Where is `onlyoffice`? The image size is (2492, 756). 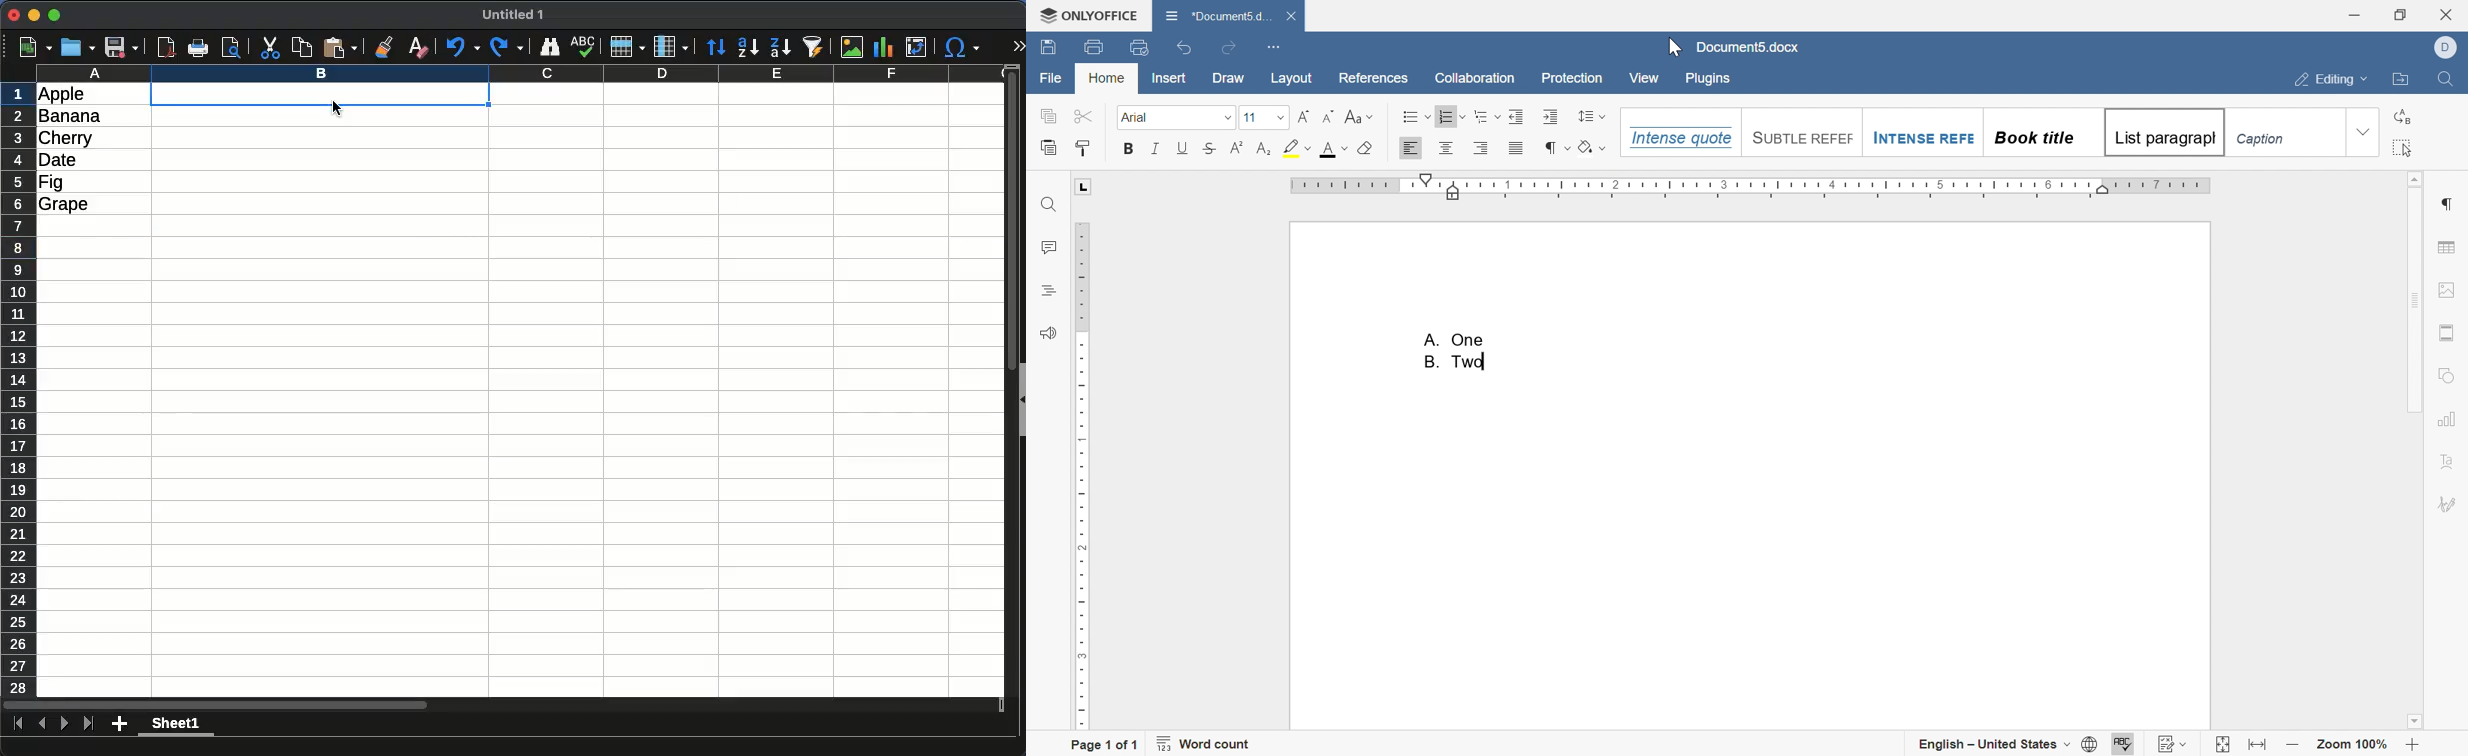
onlyoffice is located at coordinates (1089, 17).